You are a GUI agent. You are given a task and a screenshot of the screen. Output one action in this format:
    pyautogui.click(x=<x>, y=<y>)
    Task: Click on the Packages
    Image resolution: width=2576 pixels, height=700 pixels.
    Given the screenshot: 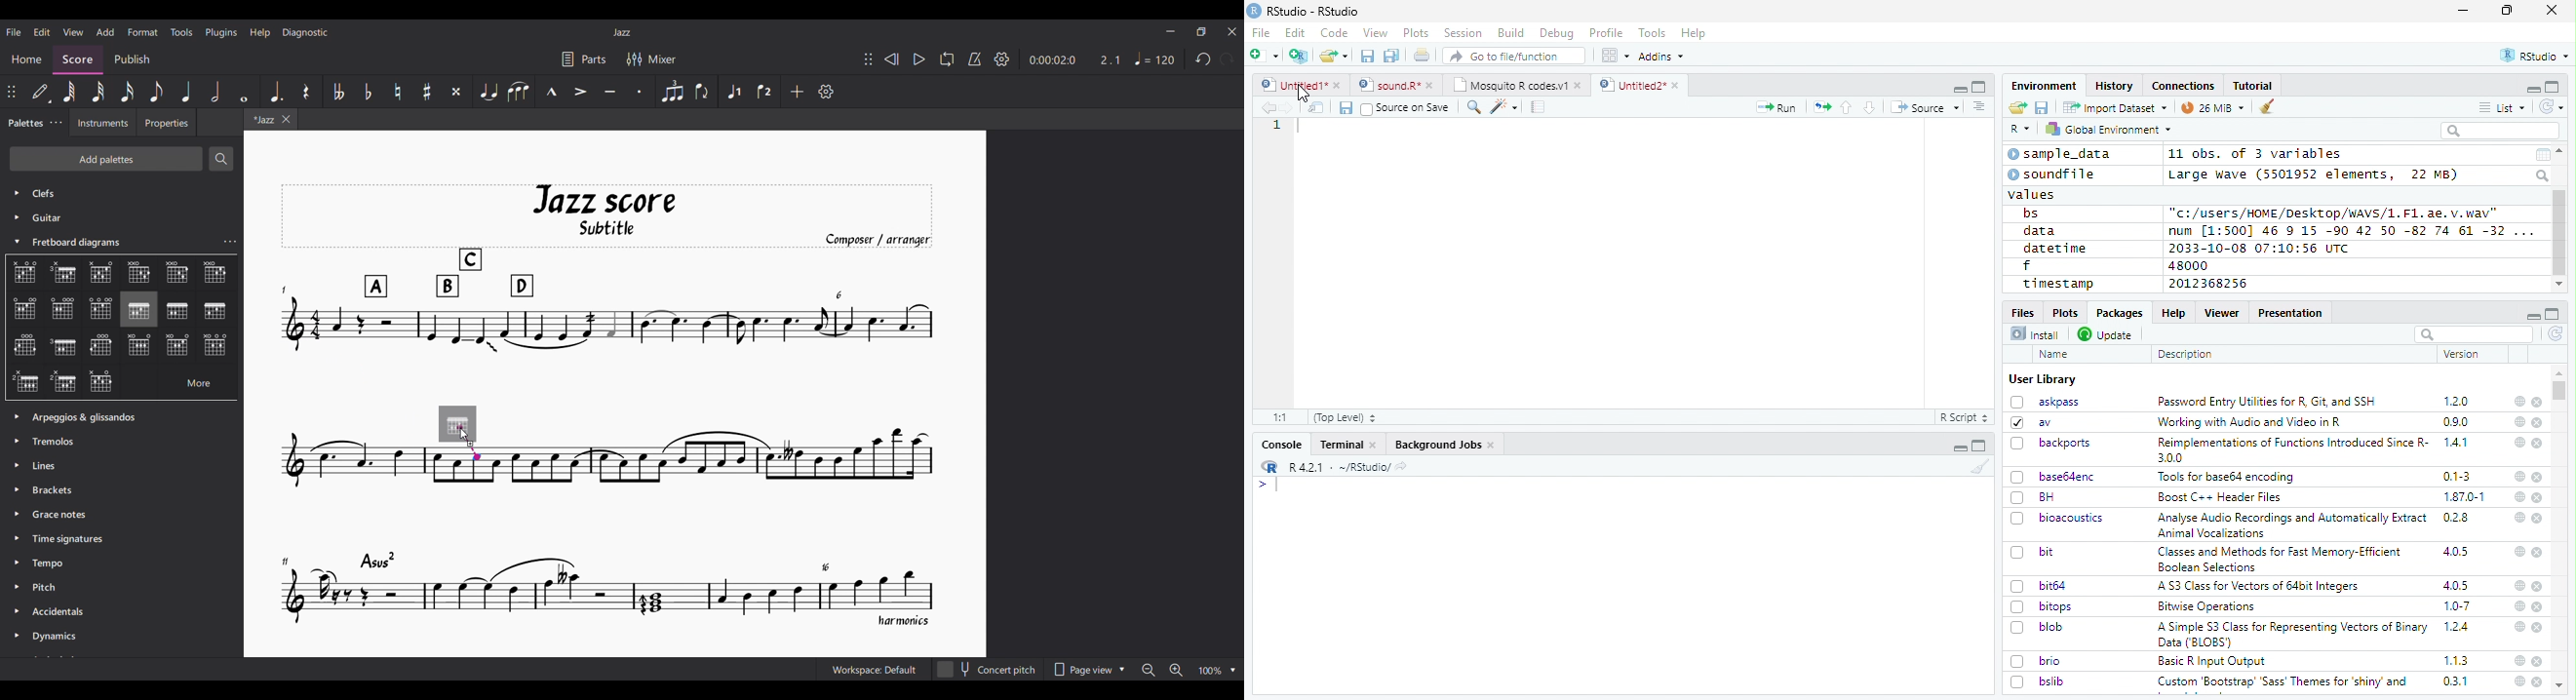 What is the action you would take?
    pyautogui.click(x=2118, y=313)
    